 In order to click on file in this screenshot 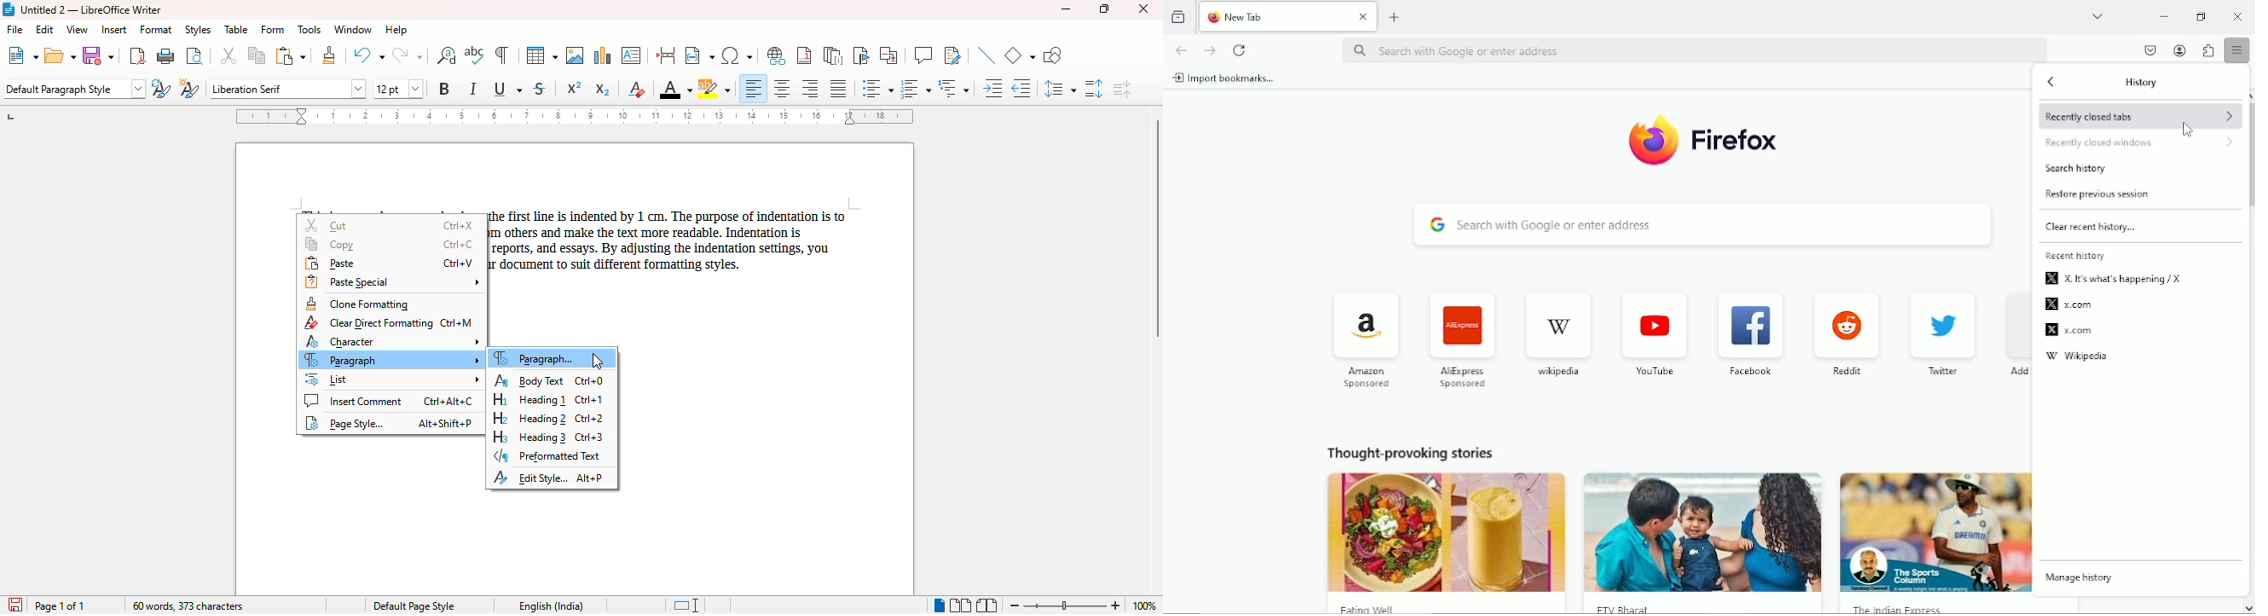, I will do `click(14, 29)`.